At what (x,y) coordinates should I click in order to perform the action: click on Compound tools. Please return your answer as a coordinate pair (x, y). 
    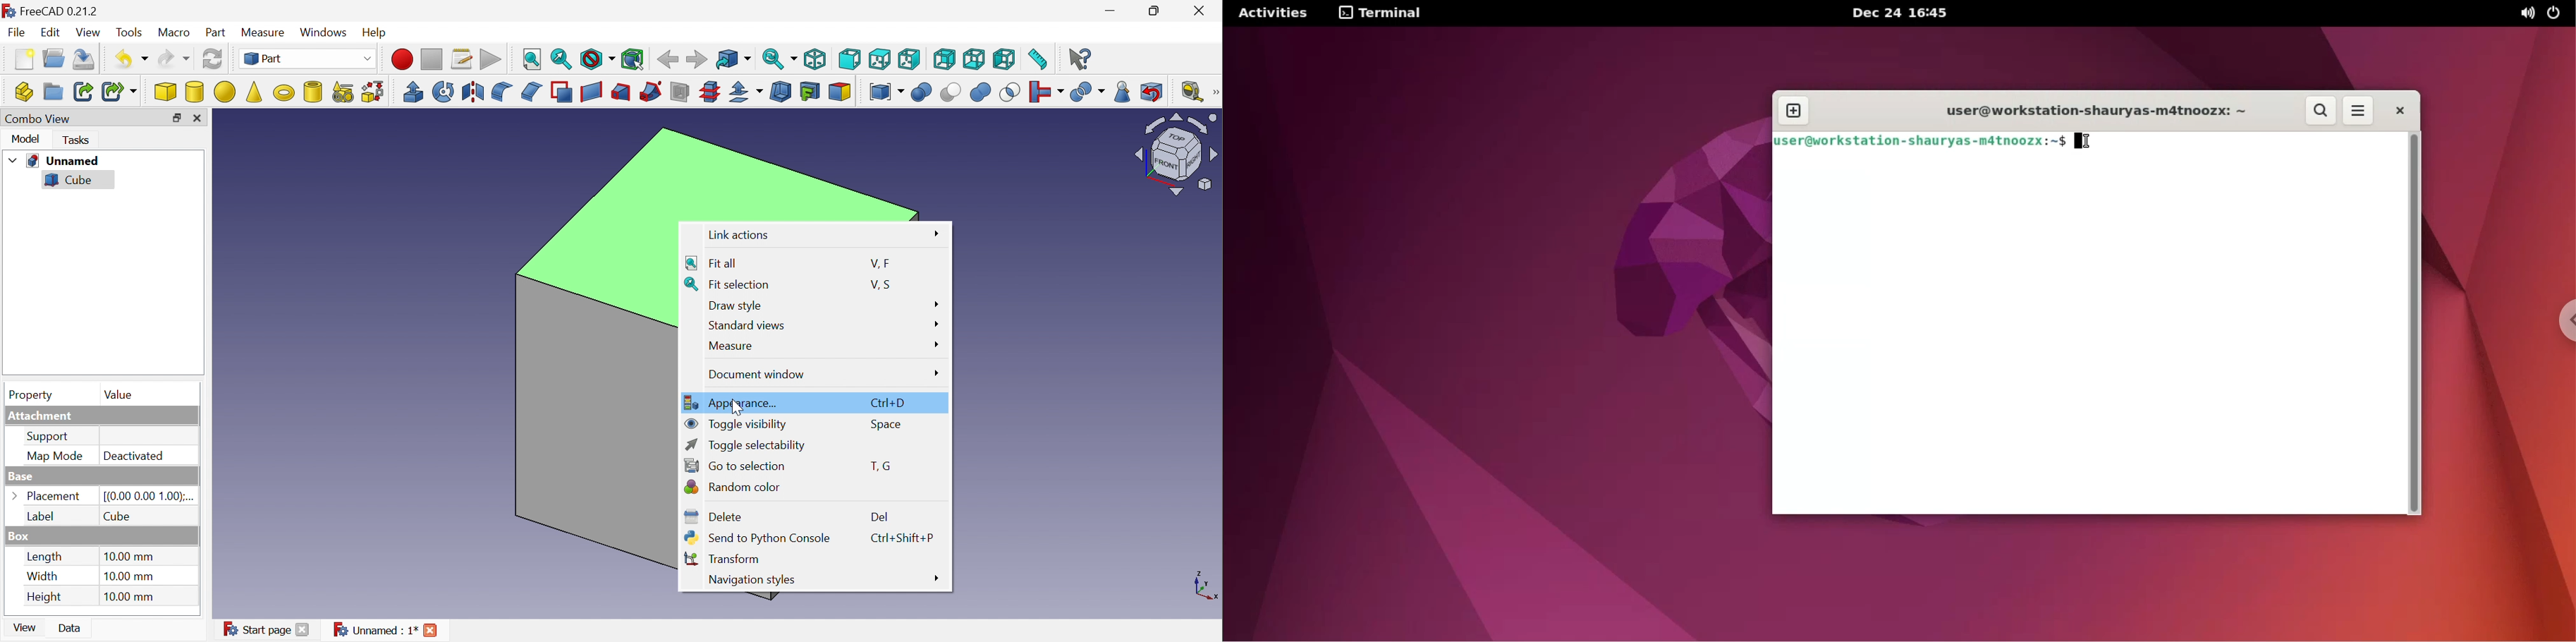
    Looking at the image, I should click on (888, 92).